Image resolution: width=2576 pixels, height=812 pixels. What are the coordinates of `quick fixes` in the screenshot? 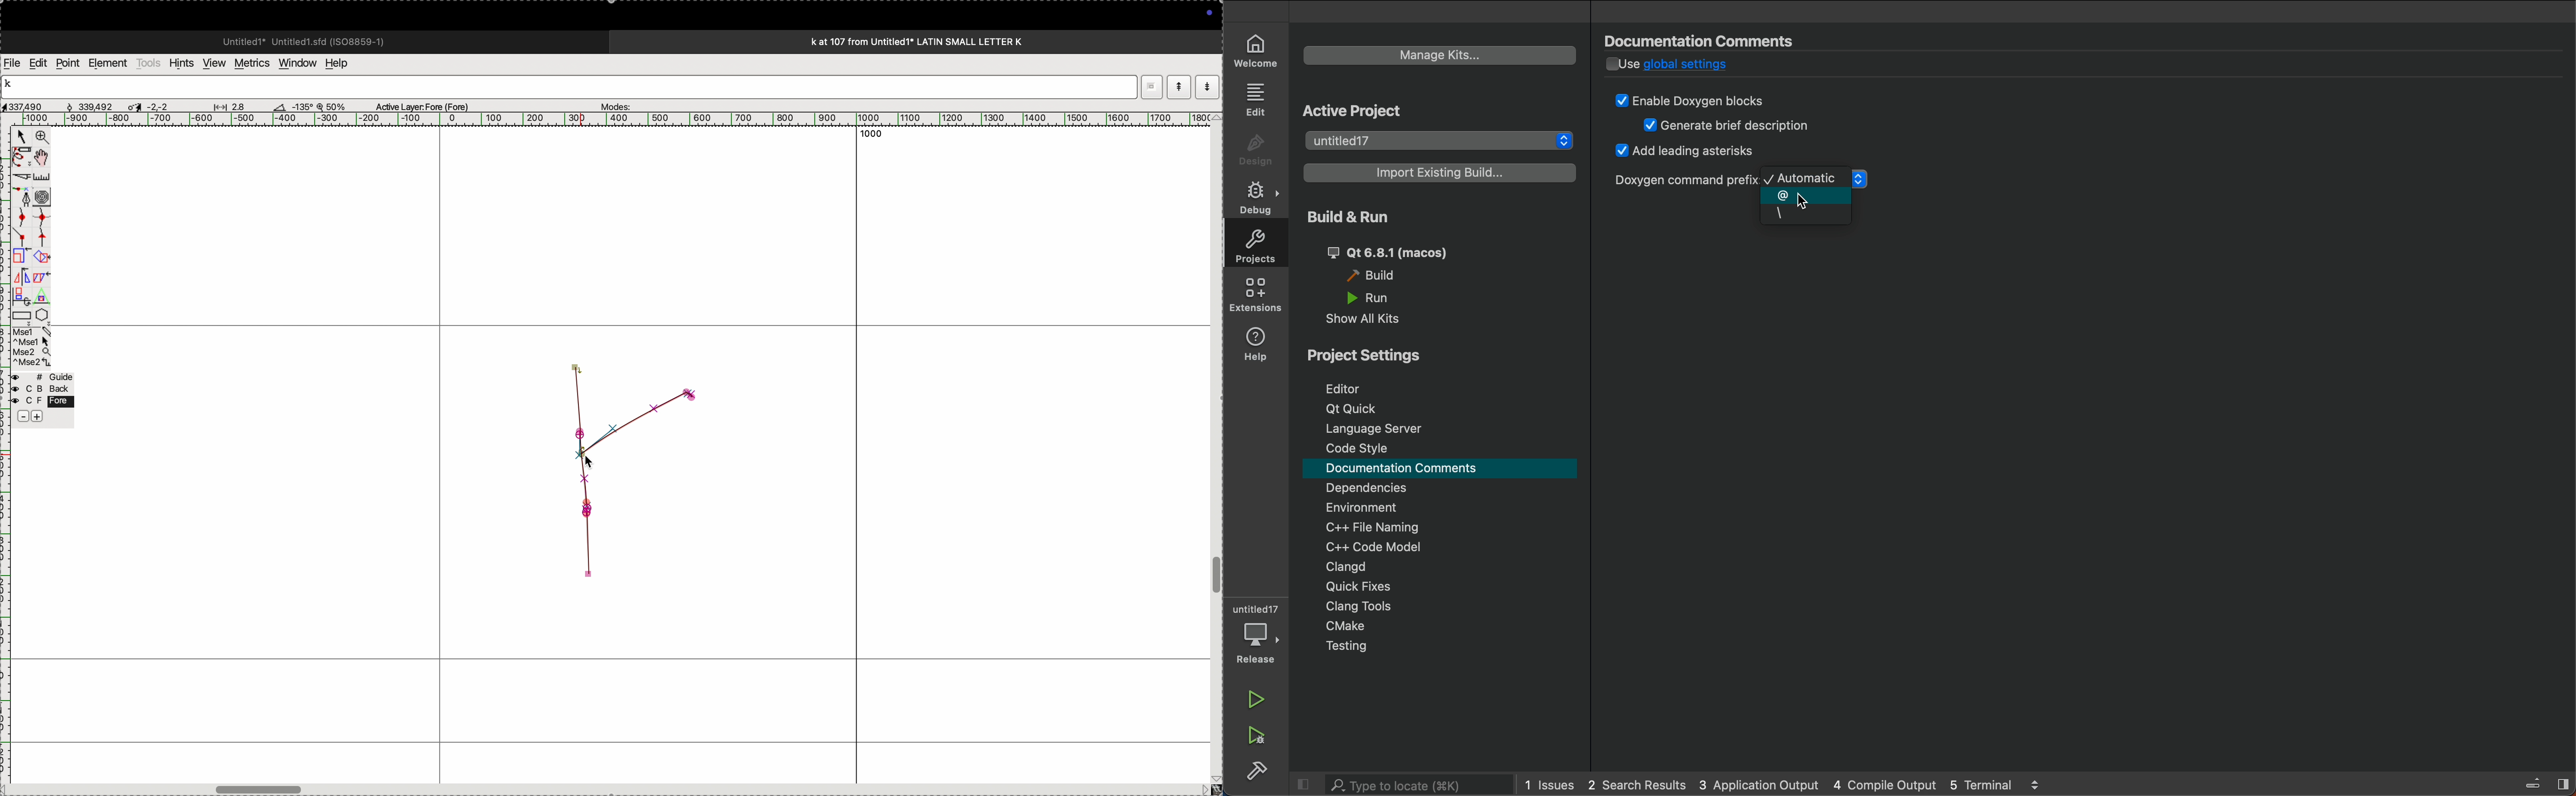 It's located at (1364, 587).